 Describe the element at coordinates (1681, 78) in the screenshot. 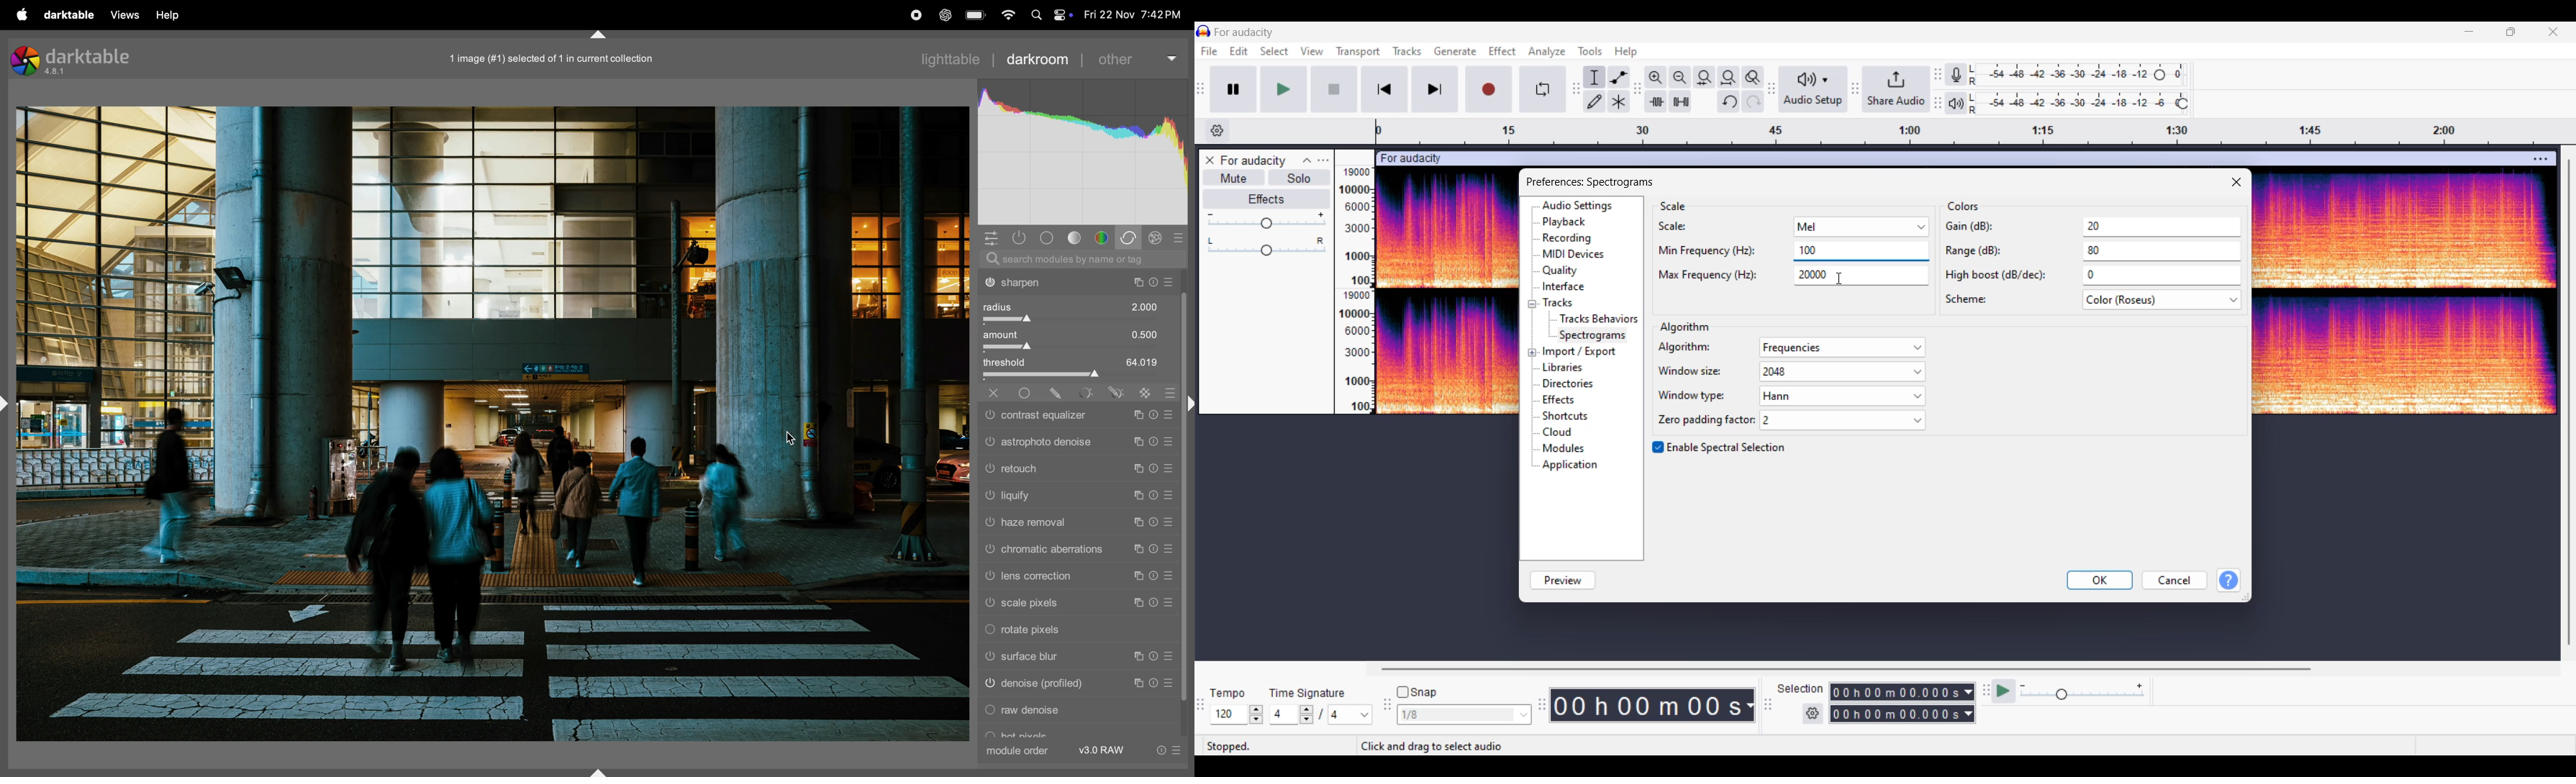

I see `Zoom out` at that location.